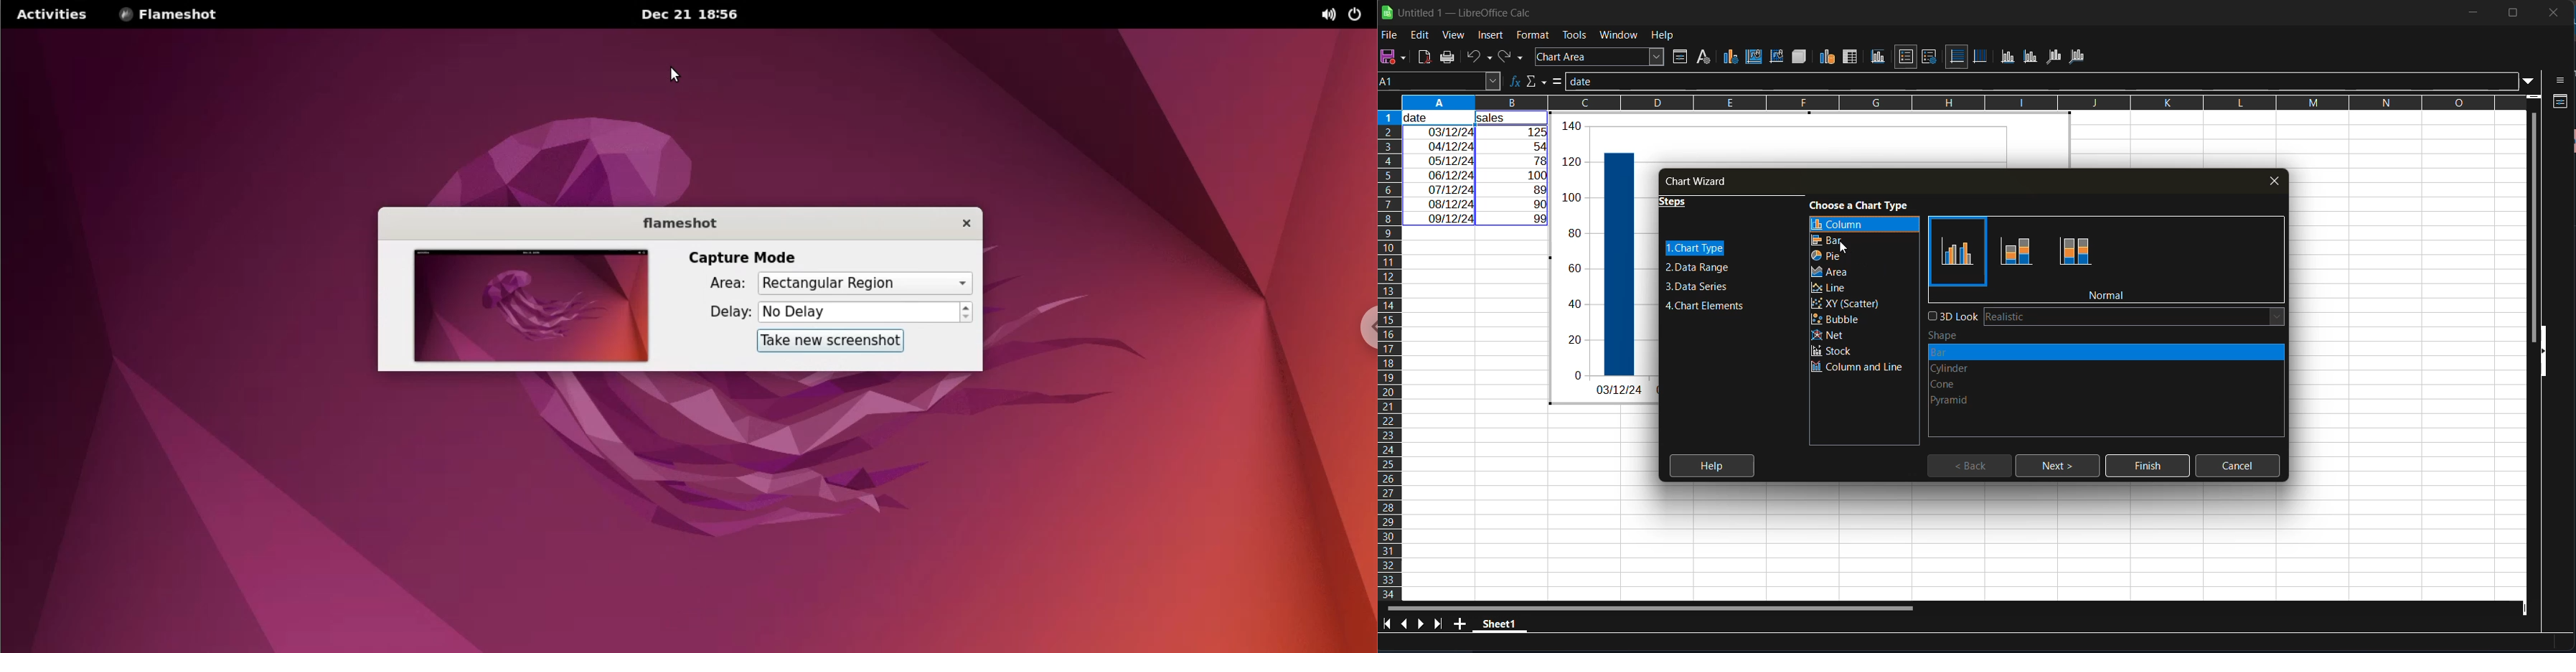  What do you see at coordinates (1976, 466) in the screenshot?
I see `back` at bounding box center [1976, 466].